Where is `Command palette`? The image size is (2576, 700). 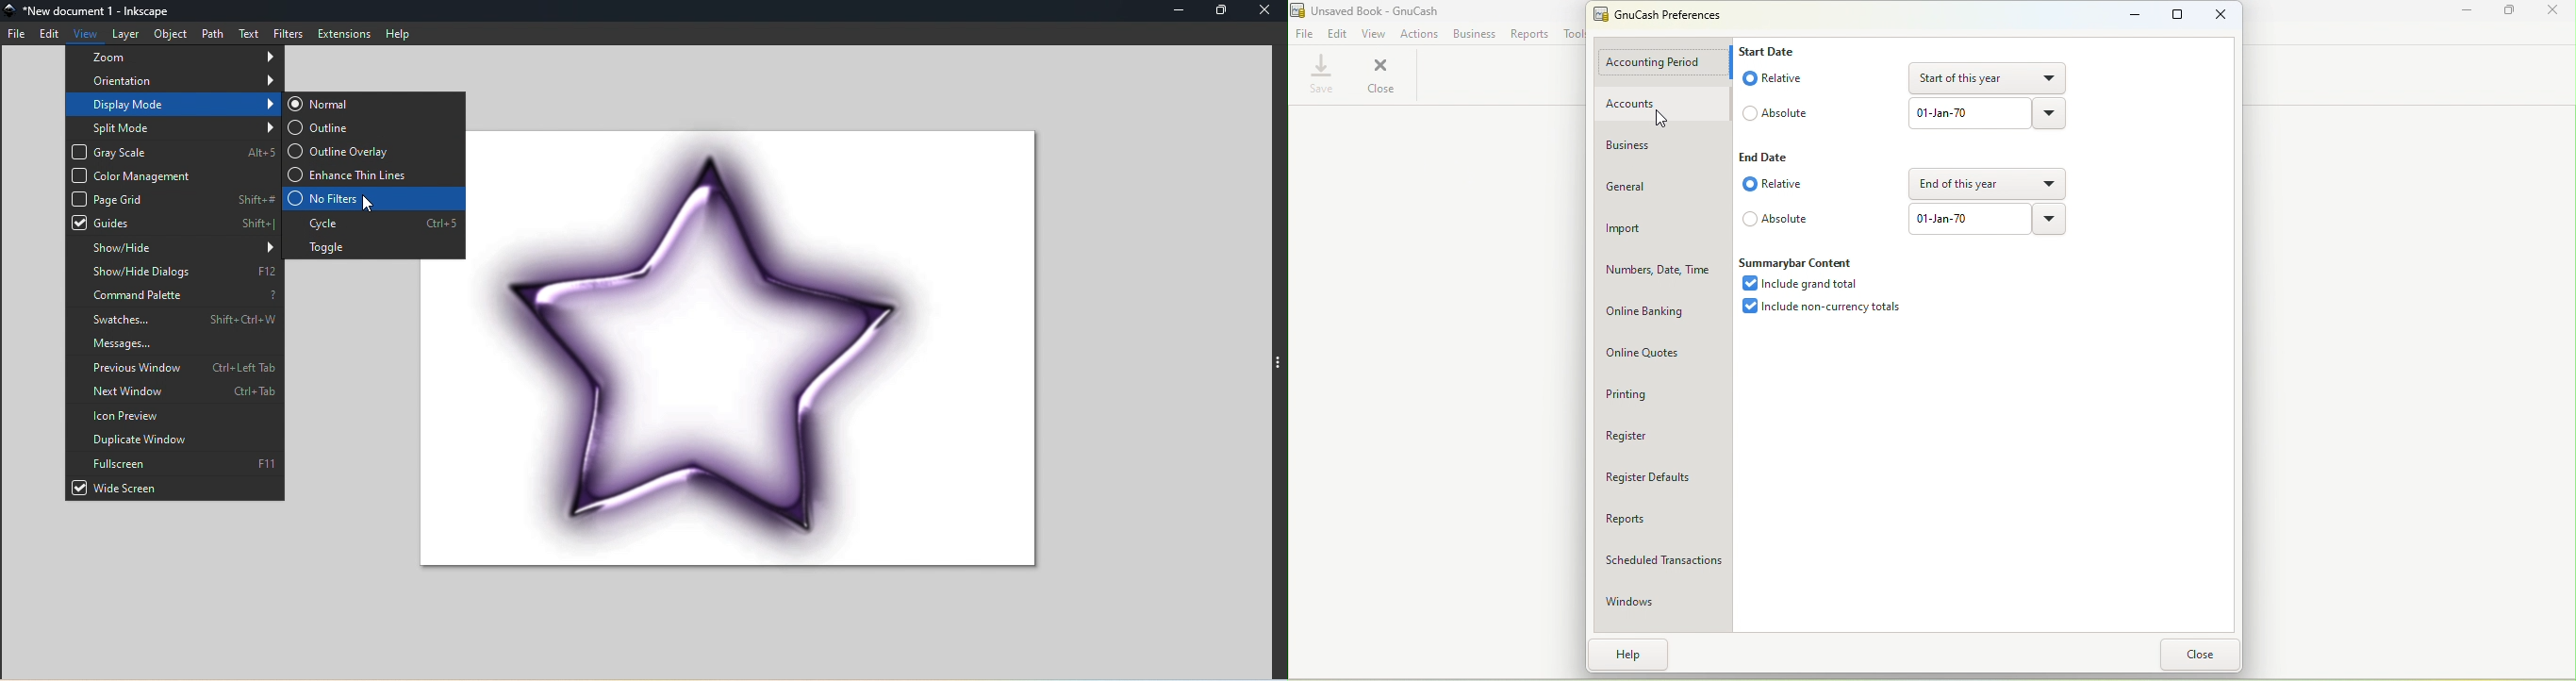
Command palette is located at coordinates (175, 295).